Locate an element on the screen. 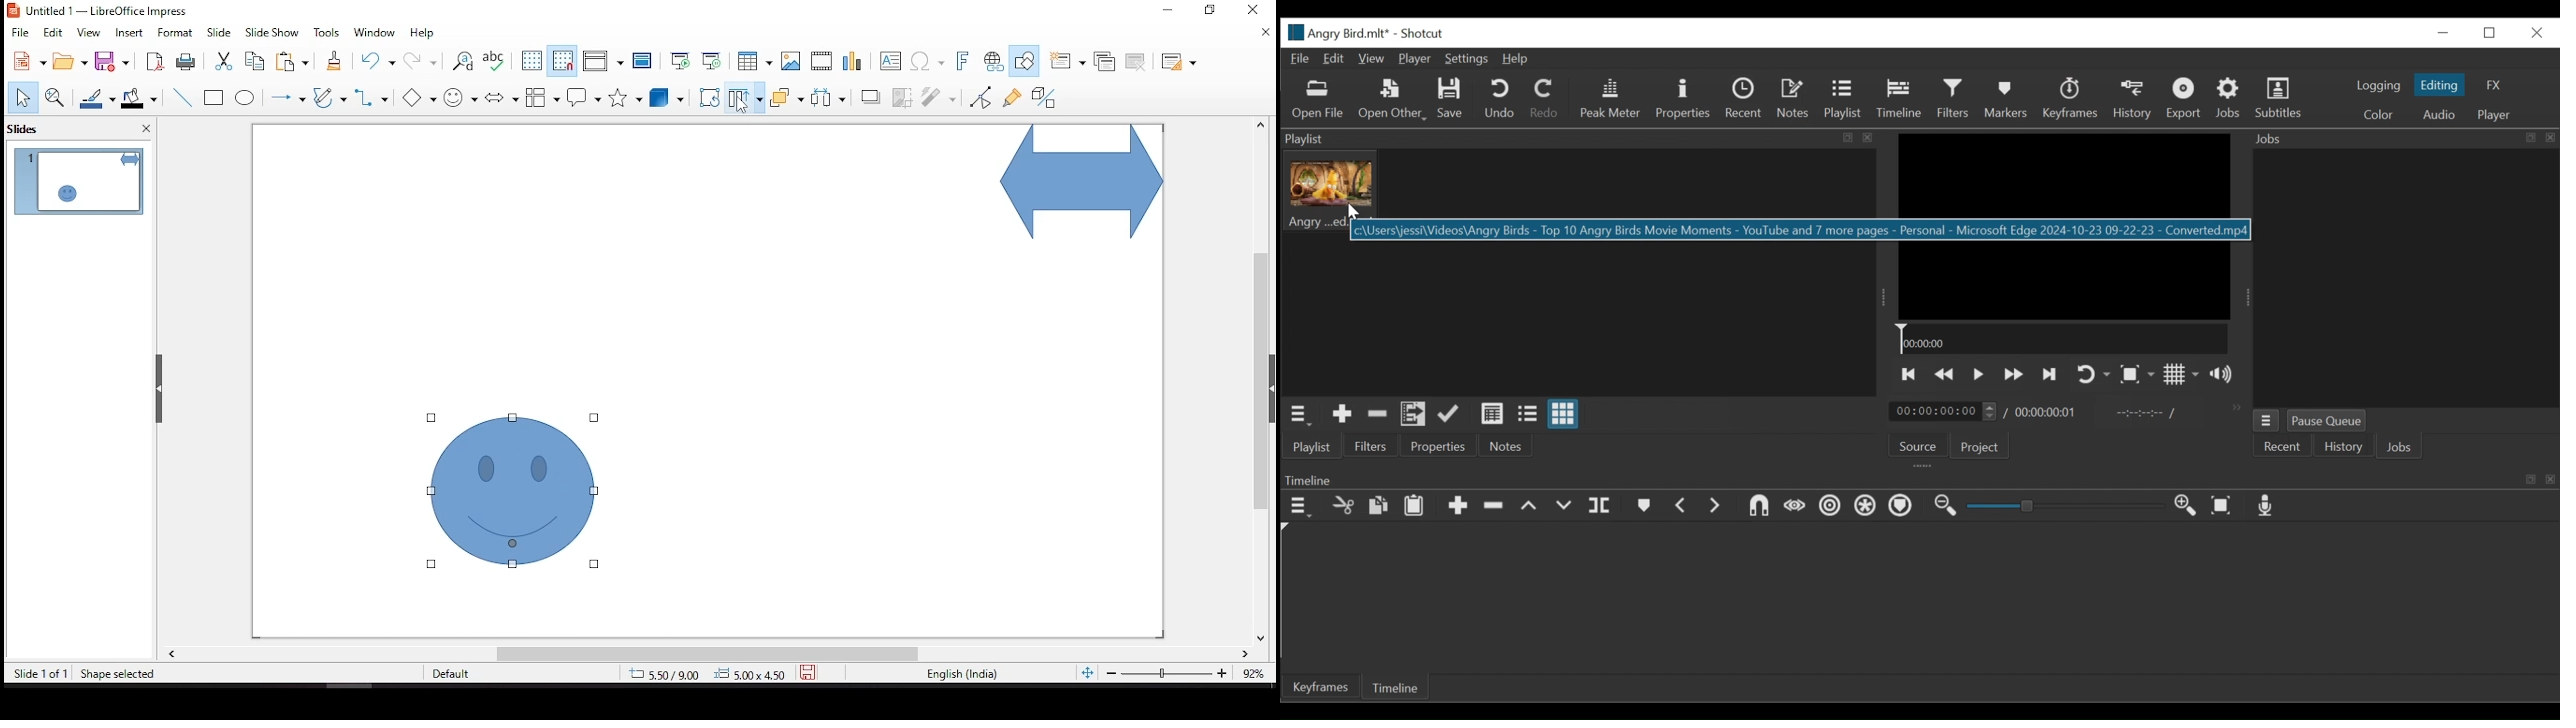 The height and width of the screenshot is (728, 2576). Snap is located at coordinates (1757, 505).